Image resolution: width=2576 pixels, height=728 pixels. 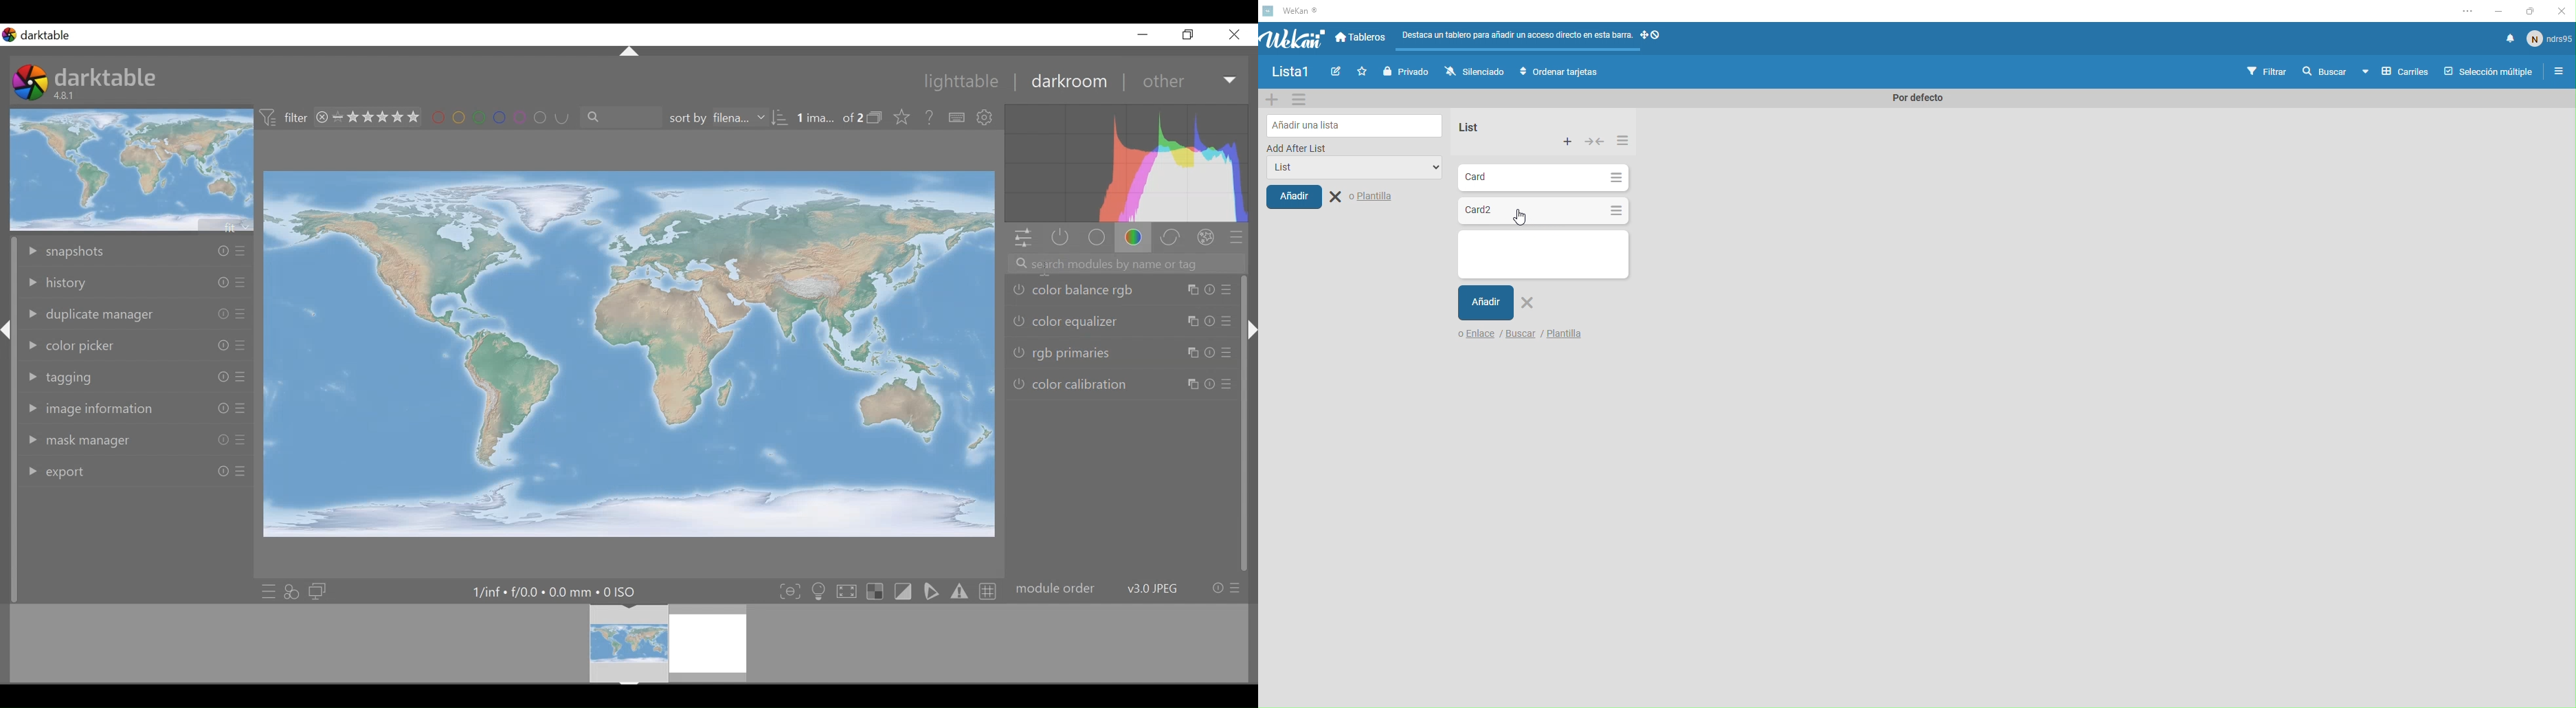 I want to click on Other, so click(x=1189, y=79).